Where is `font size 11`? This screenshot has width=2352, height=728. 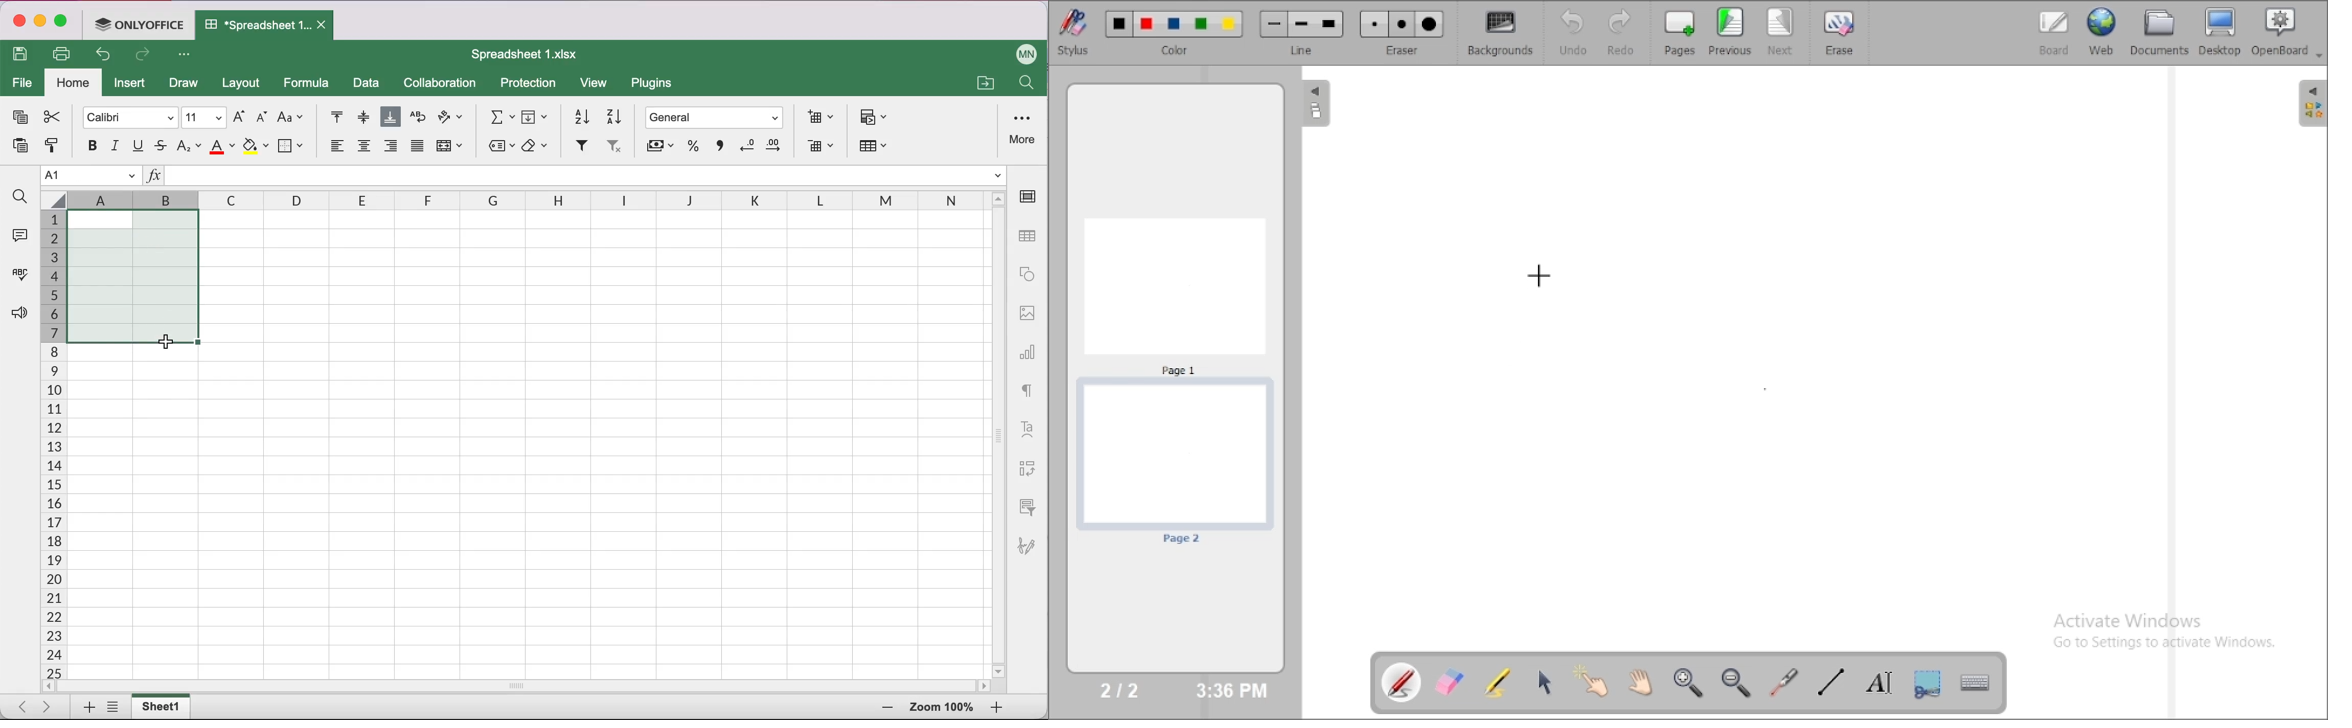 font size 11 is located at coordinates (205, 117).